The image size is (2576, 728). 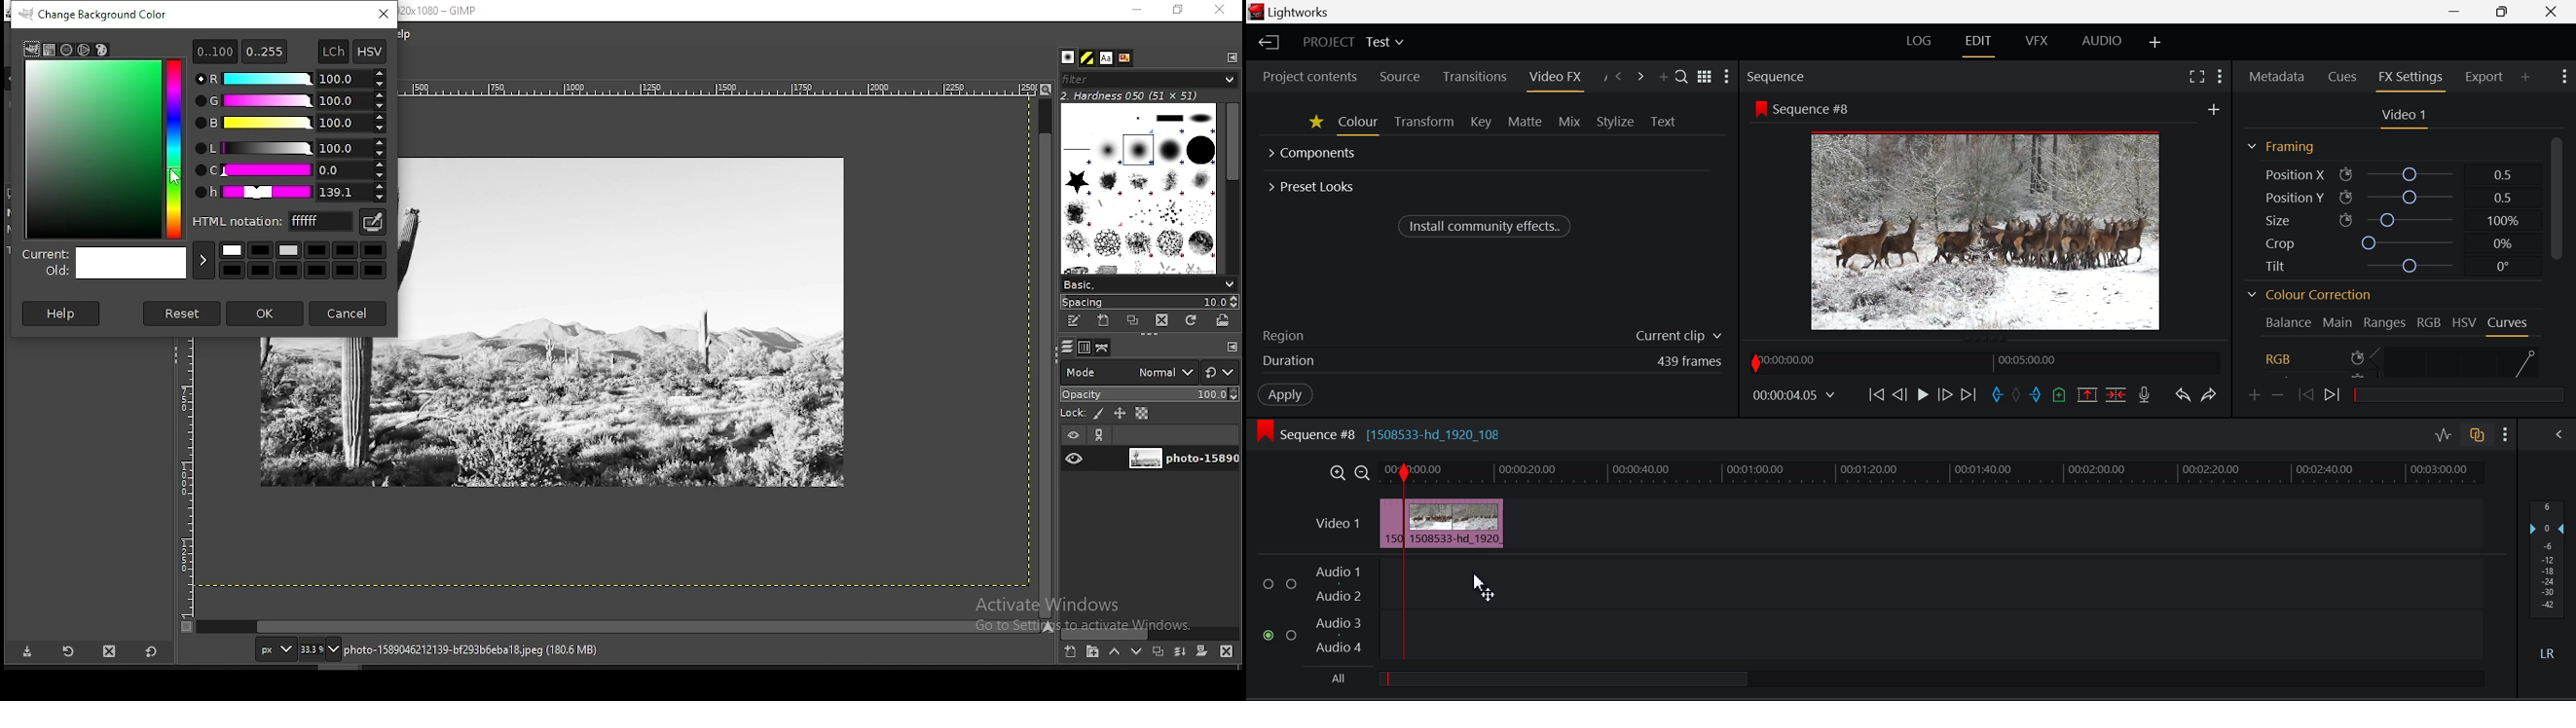 What do you see at coordinates (1704, 77) in the screenshot?
I see `Toggle between list and title view` at bounding box center [1704, 77].